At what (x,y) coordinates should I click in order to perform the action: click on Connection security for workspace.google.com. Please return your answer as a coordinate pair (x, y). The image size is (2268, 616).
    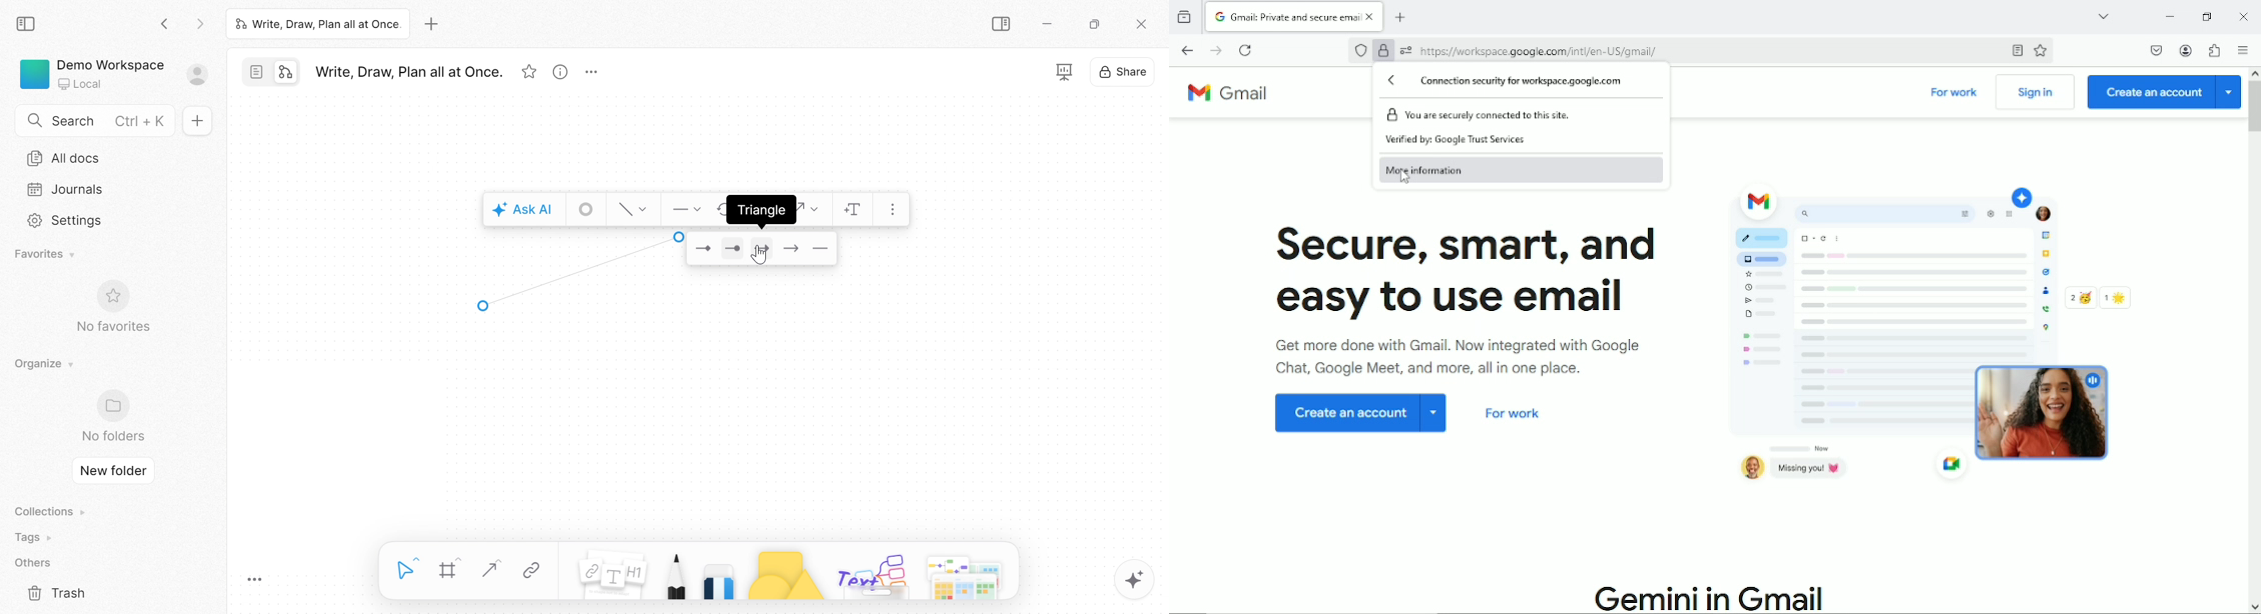
    Looking at the image, I should click on (1522, 80).